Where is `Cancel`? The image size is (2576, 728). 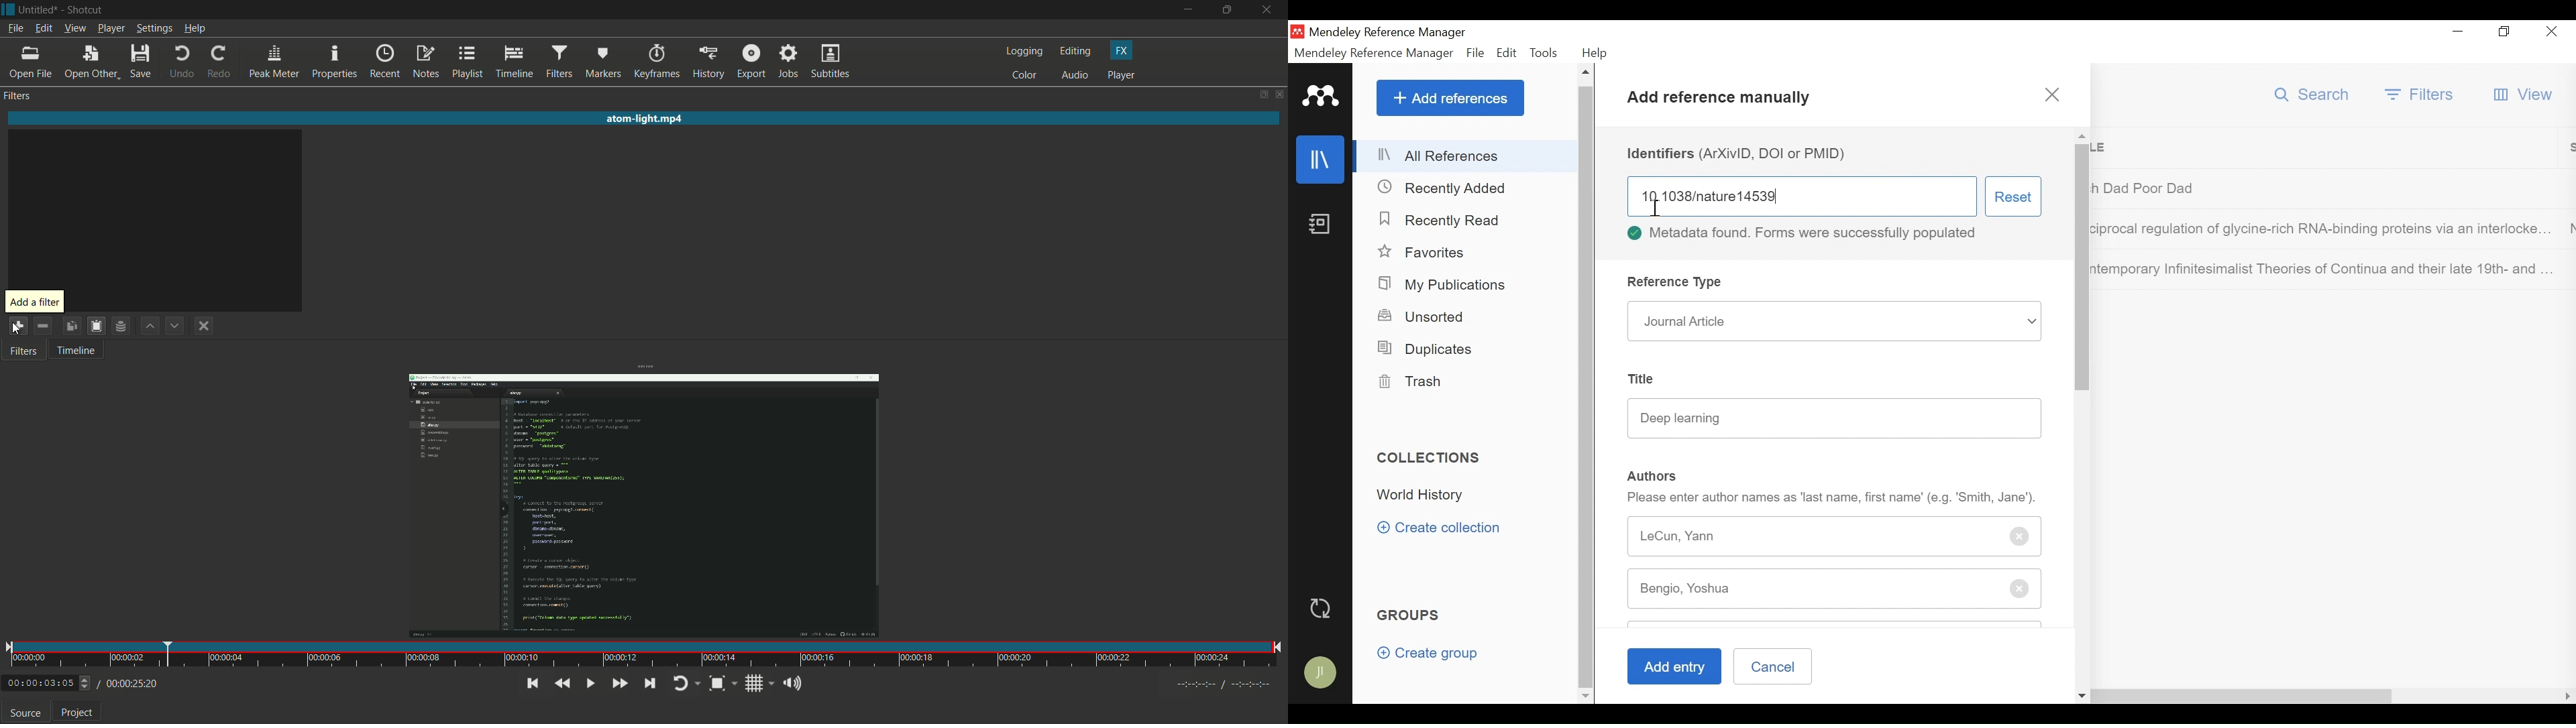
Cancel is located at coordinates (1772, 665).